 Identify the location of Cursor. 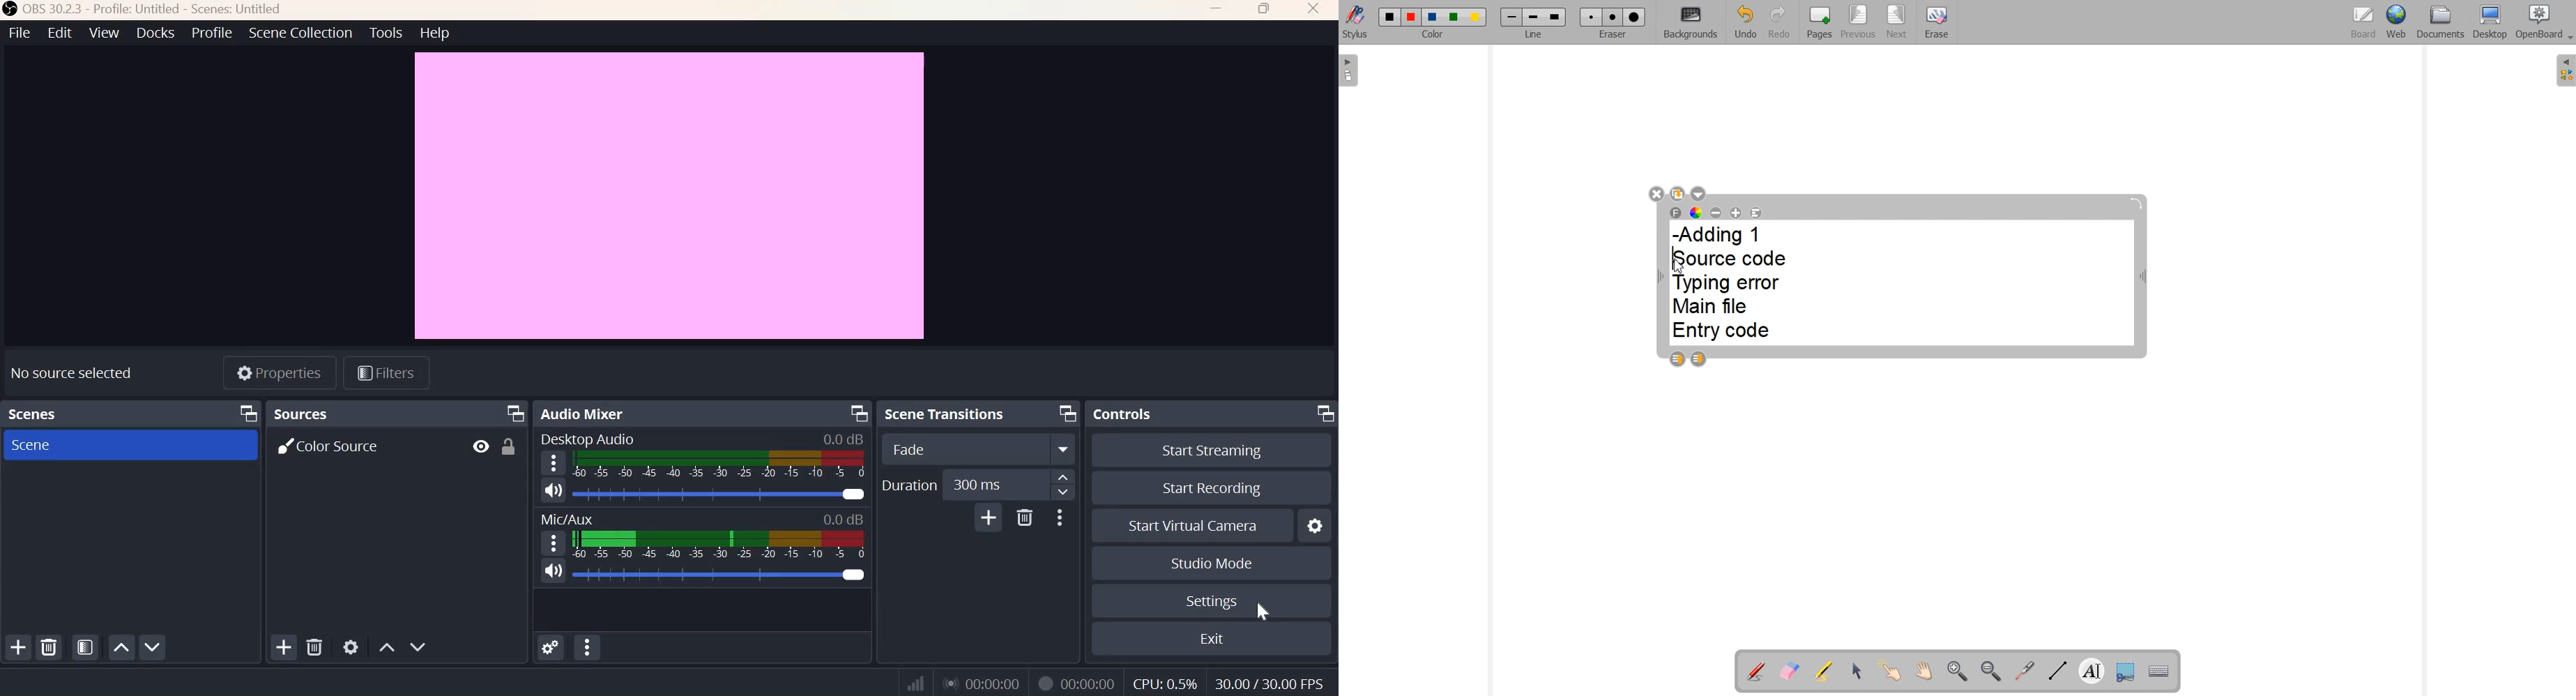
(1679, 267).